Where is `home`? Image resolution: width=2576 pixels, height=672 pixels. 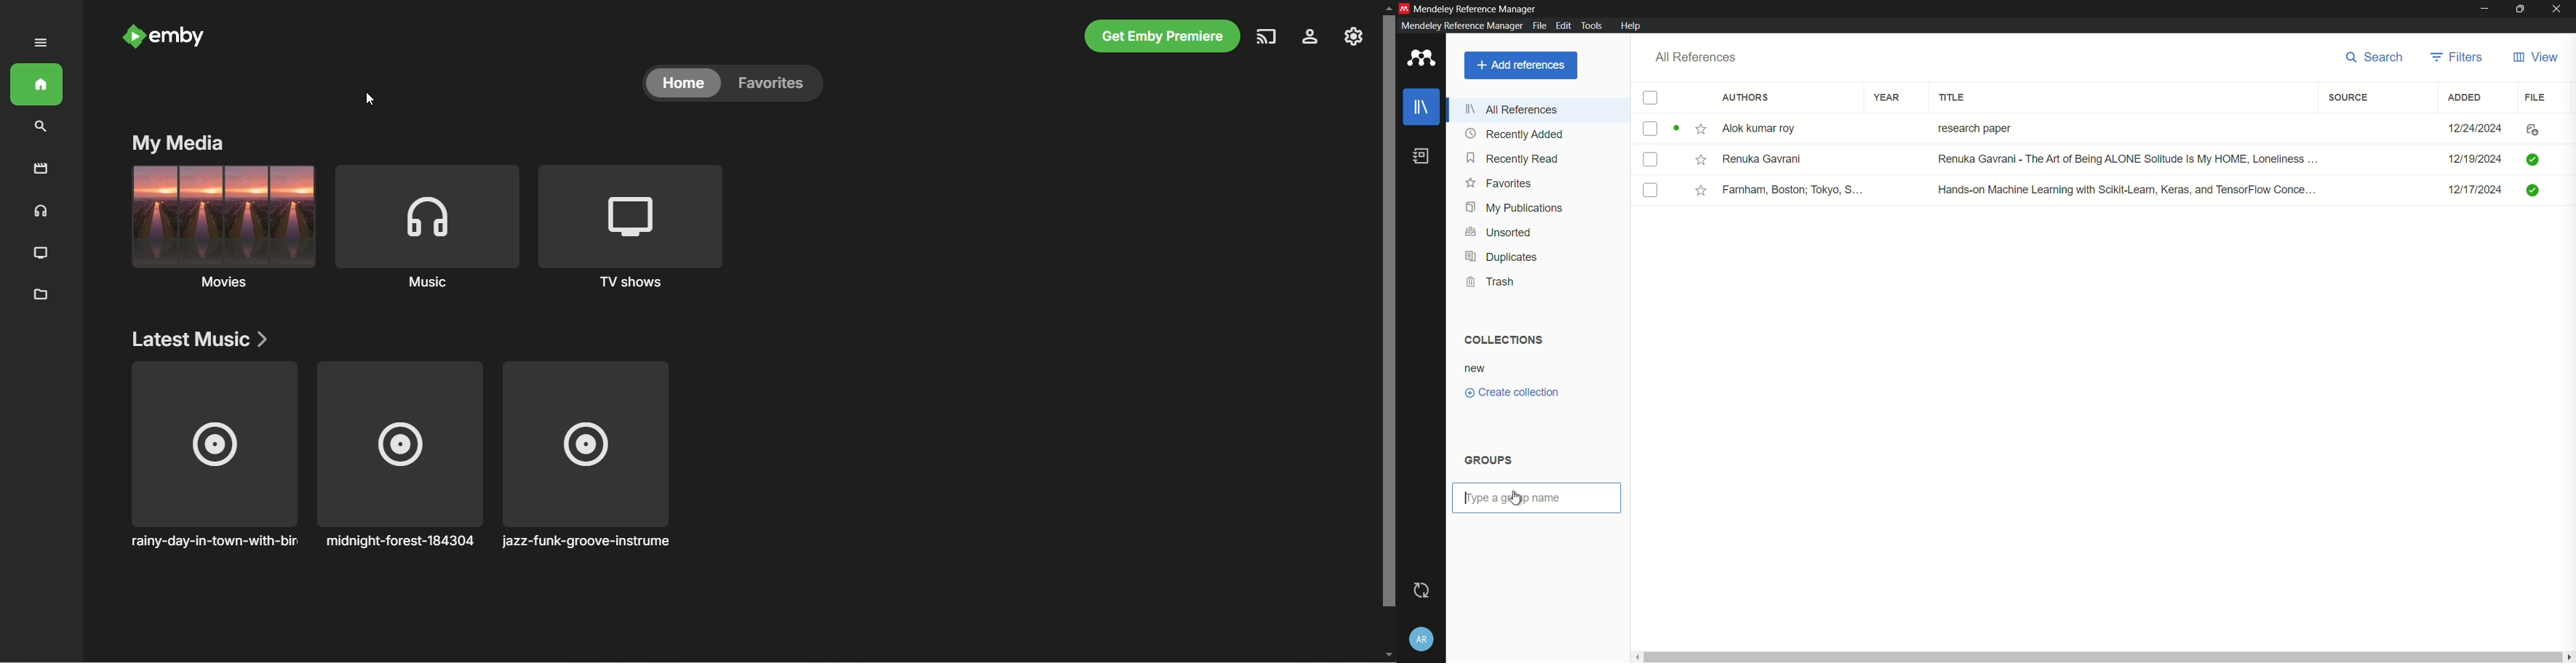 home is located at coordinates (42, 81).